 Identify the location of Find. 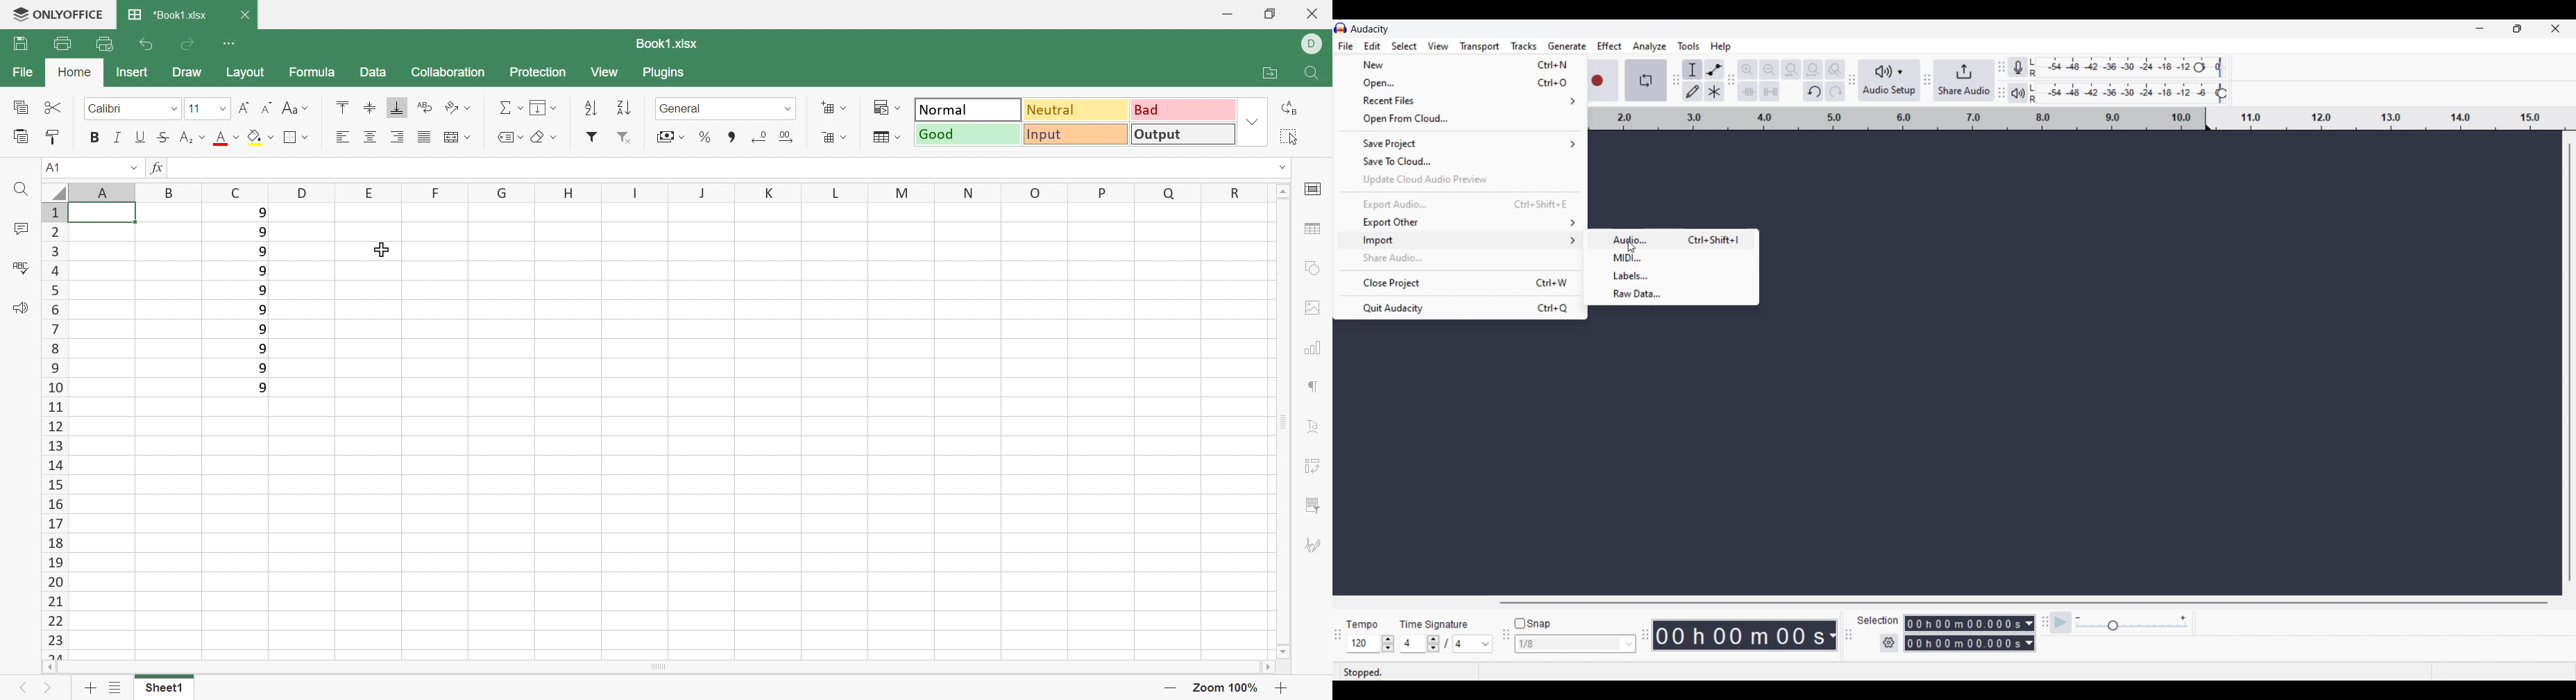
(1313, 74).